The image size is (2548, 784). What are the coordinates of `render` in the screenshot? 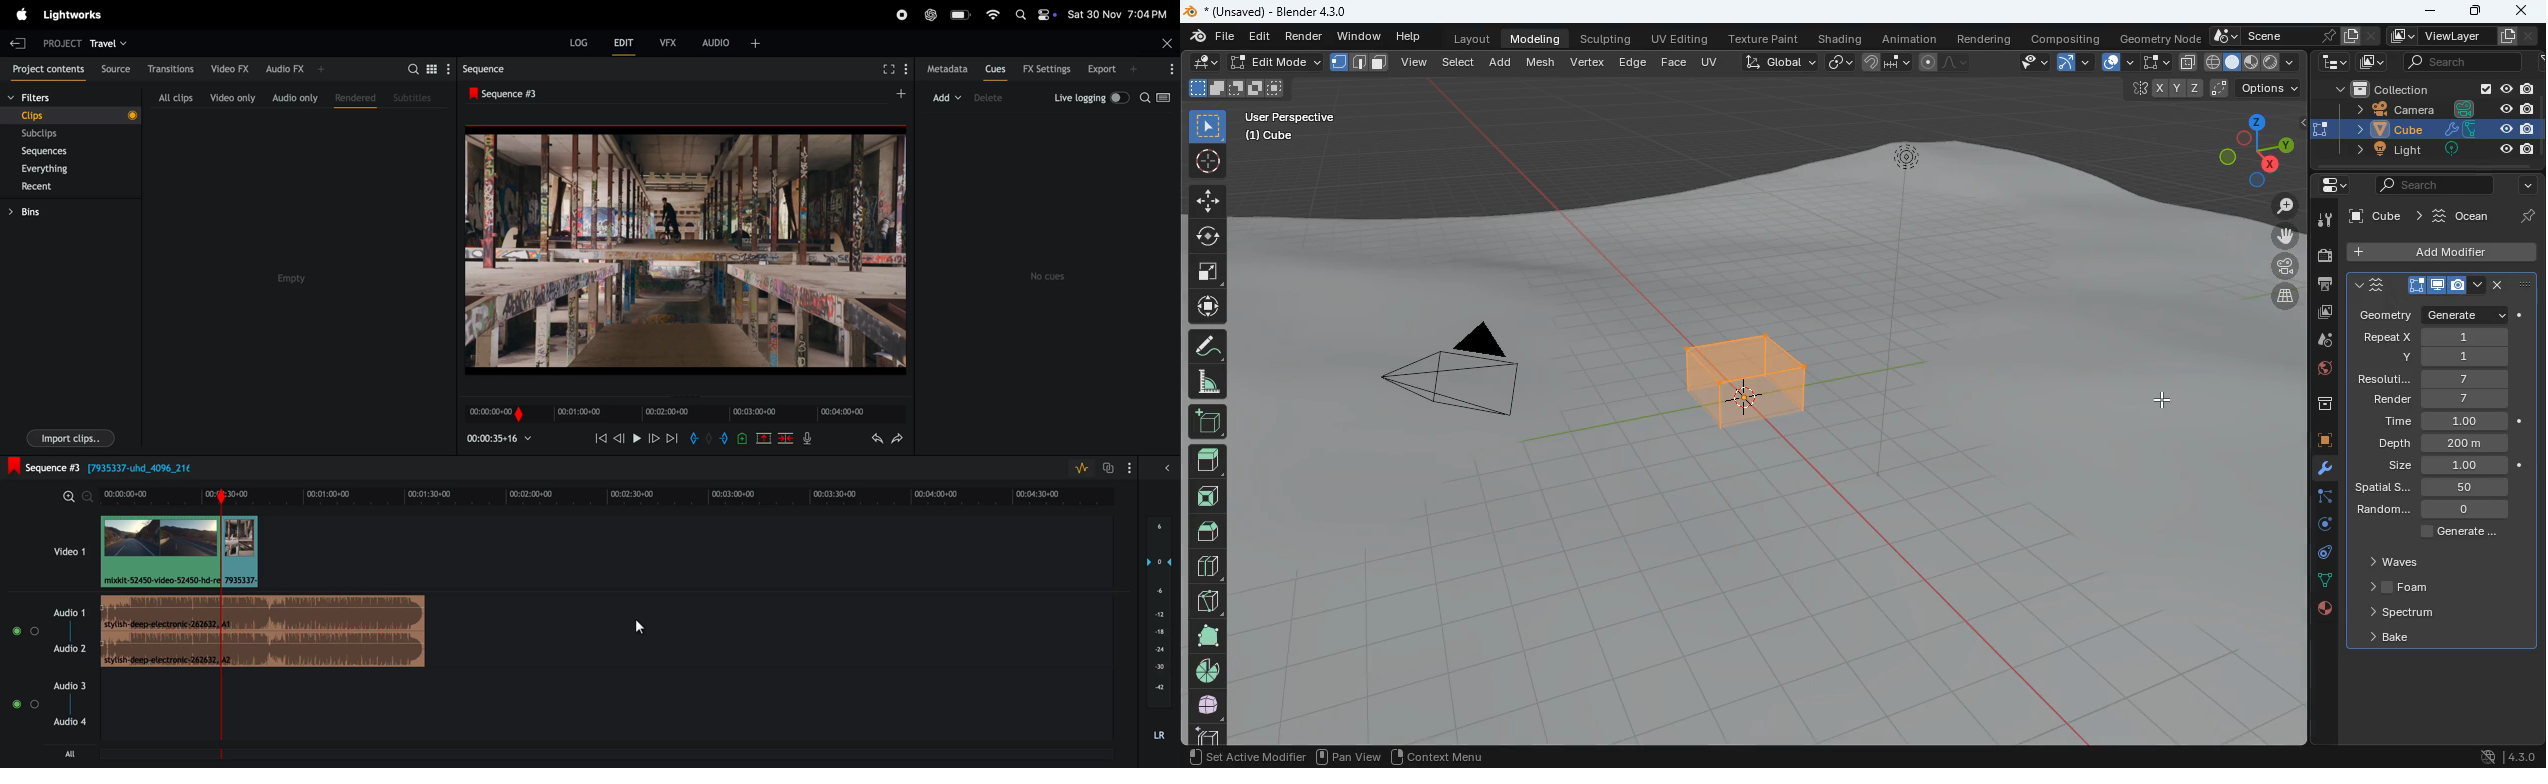 It's located at (2441, 399).